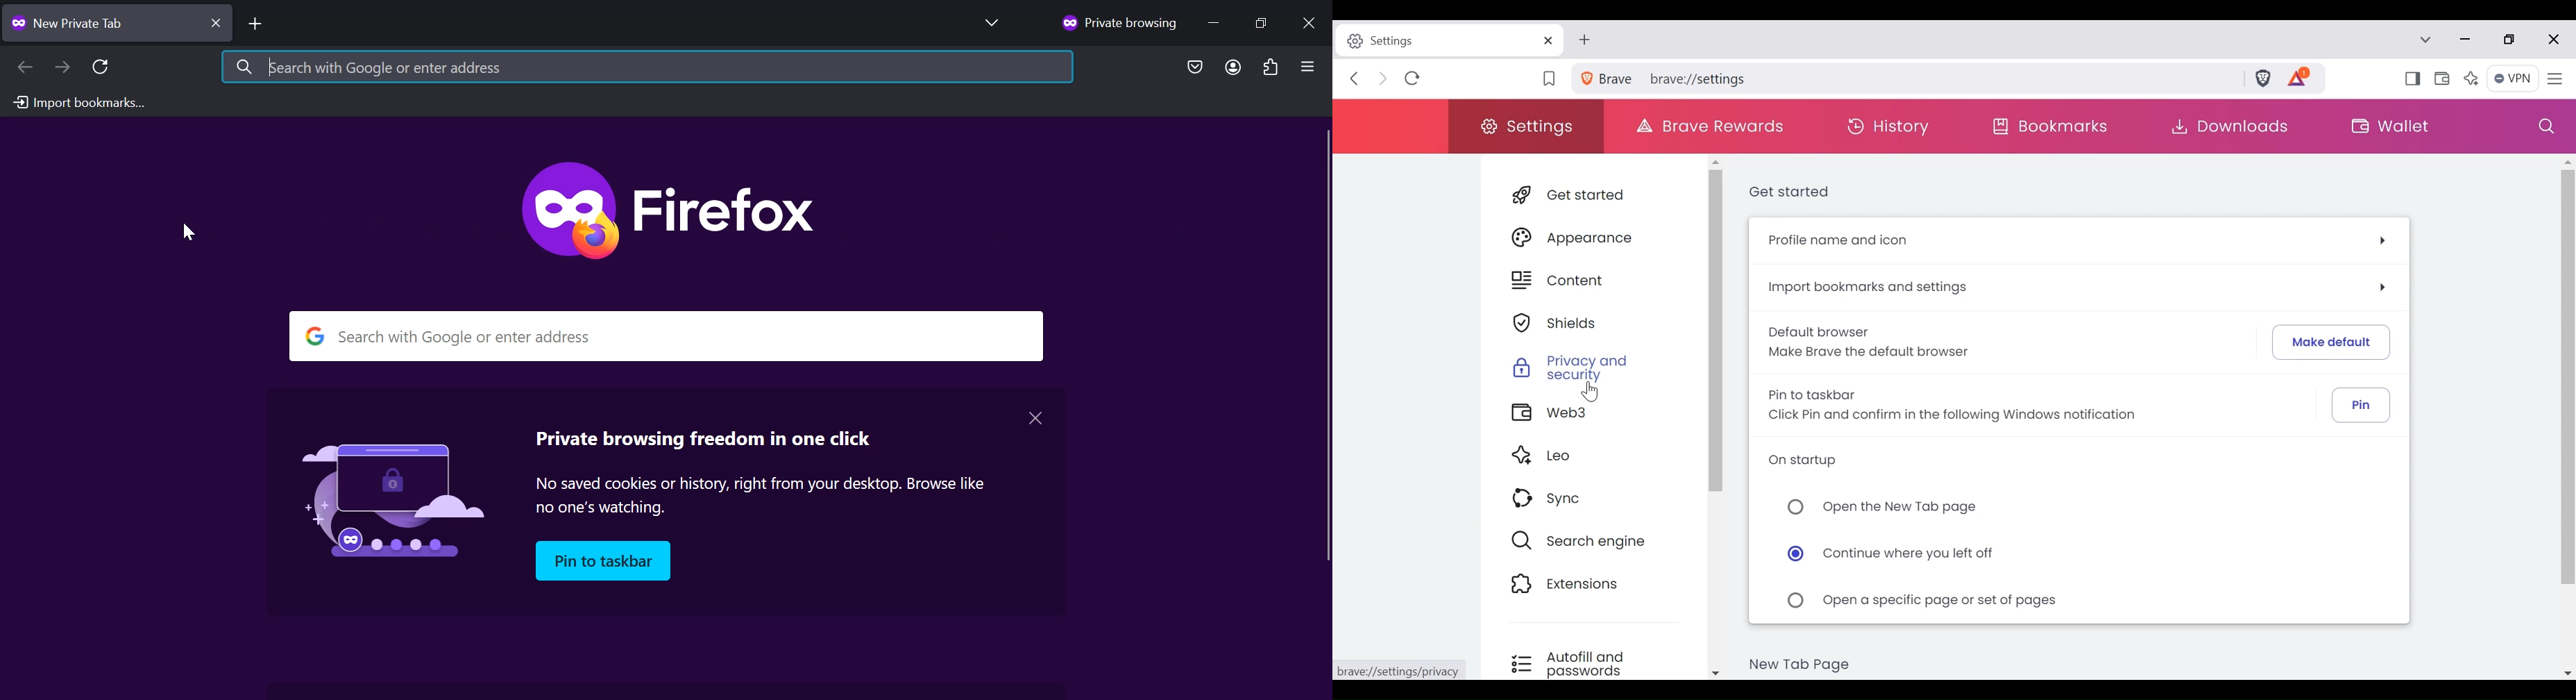 This screenshot has width=2576, height=700. Describe the element at coordinates (1591, 368) in the screenshot. I see `Privacy and Security` at that location.